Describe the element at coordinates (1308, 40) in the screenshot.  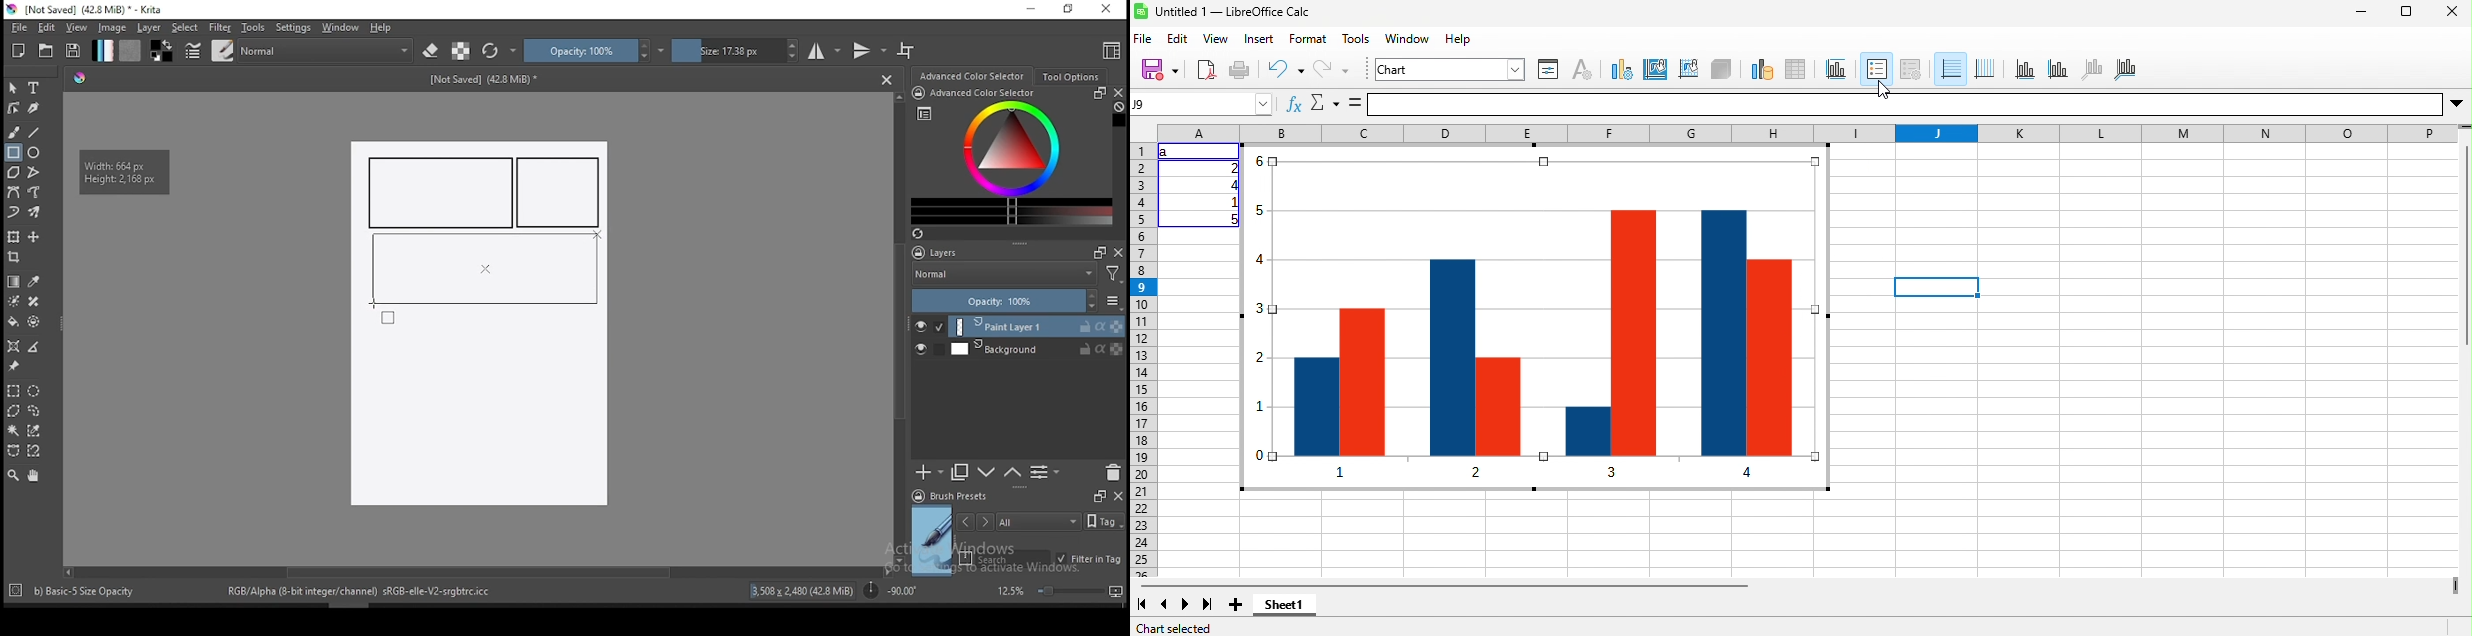
I see `format` at that location.